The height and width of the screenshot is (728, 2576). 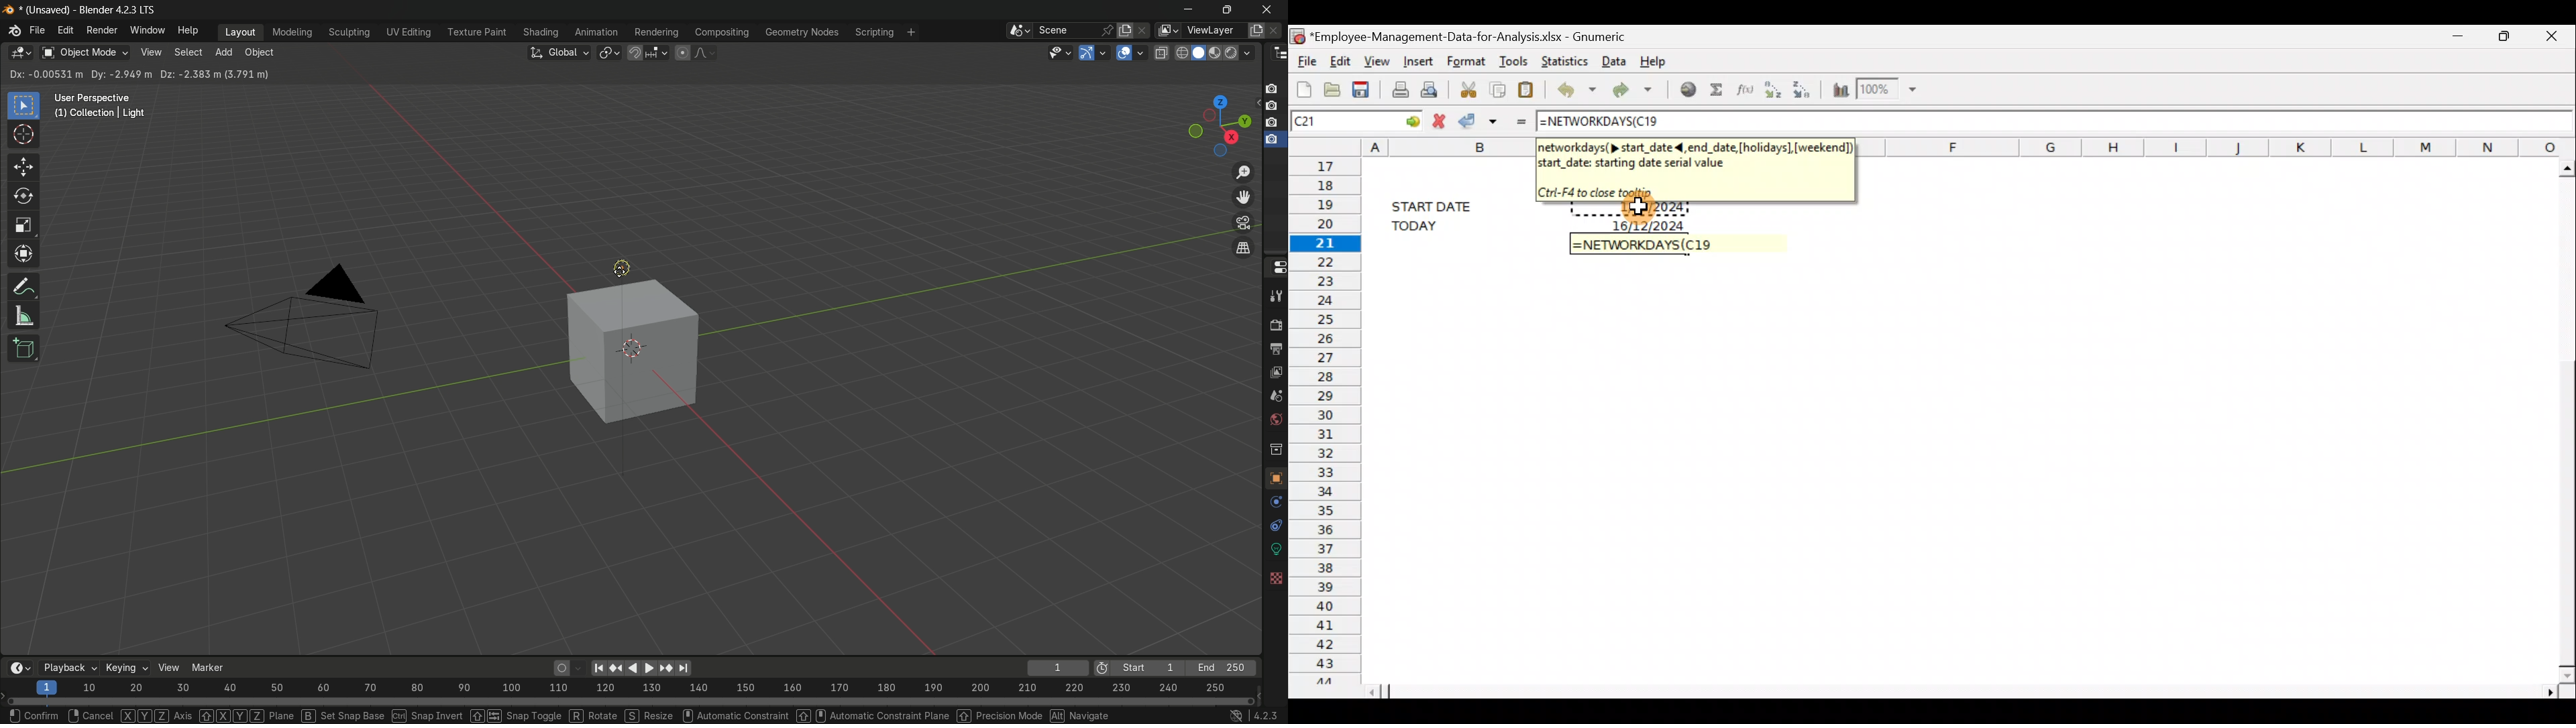 I want to click on move, so click(x=25, y=167).